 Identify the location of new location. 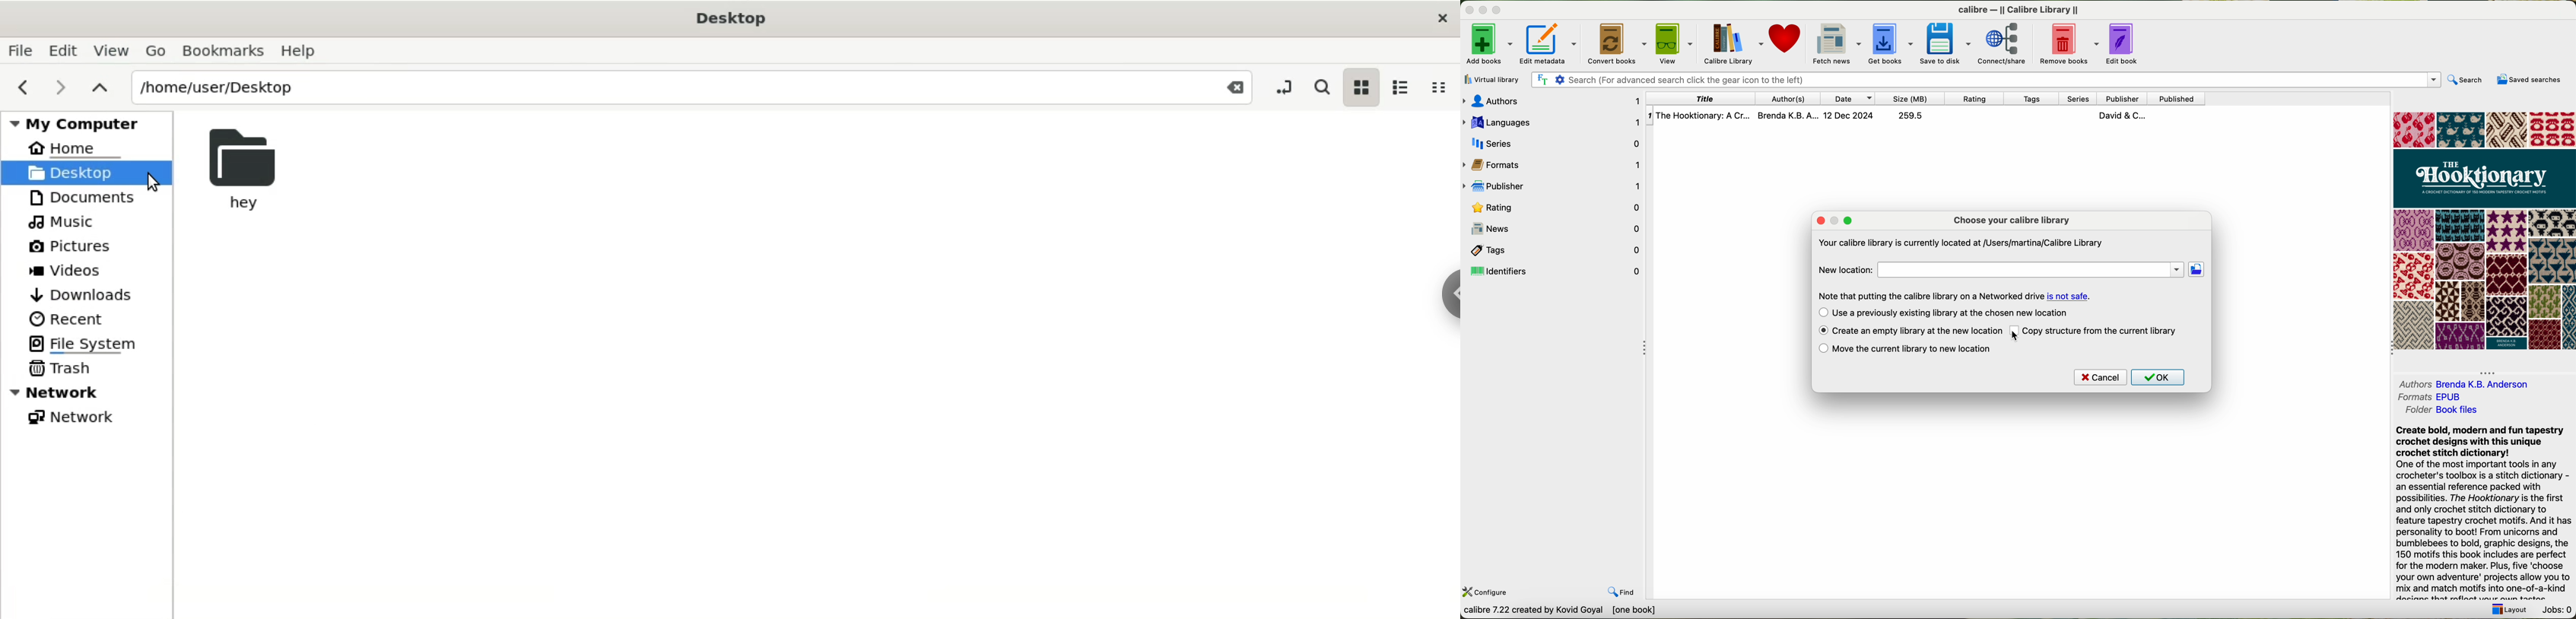
(2000, 268).